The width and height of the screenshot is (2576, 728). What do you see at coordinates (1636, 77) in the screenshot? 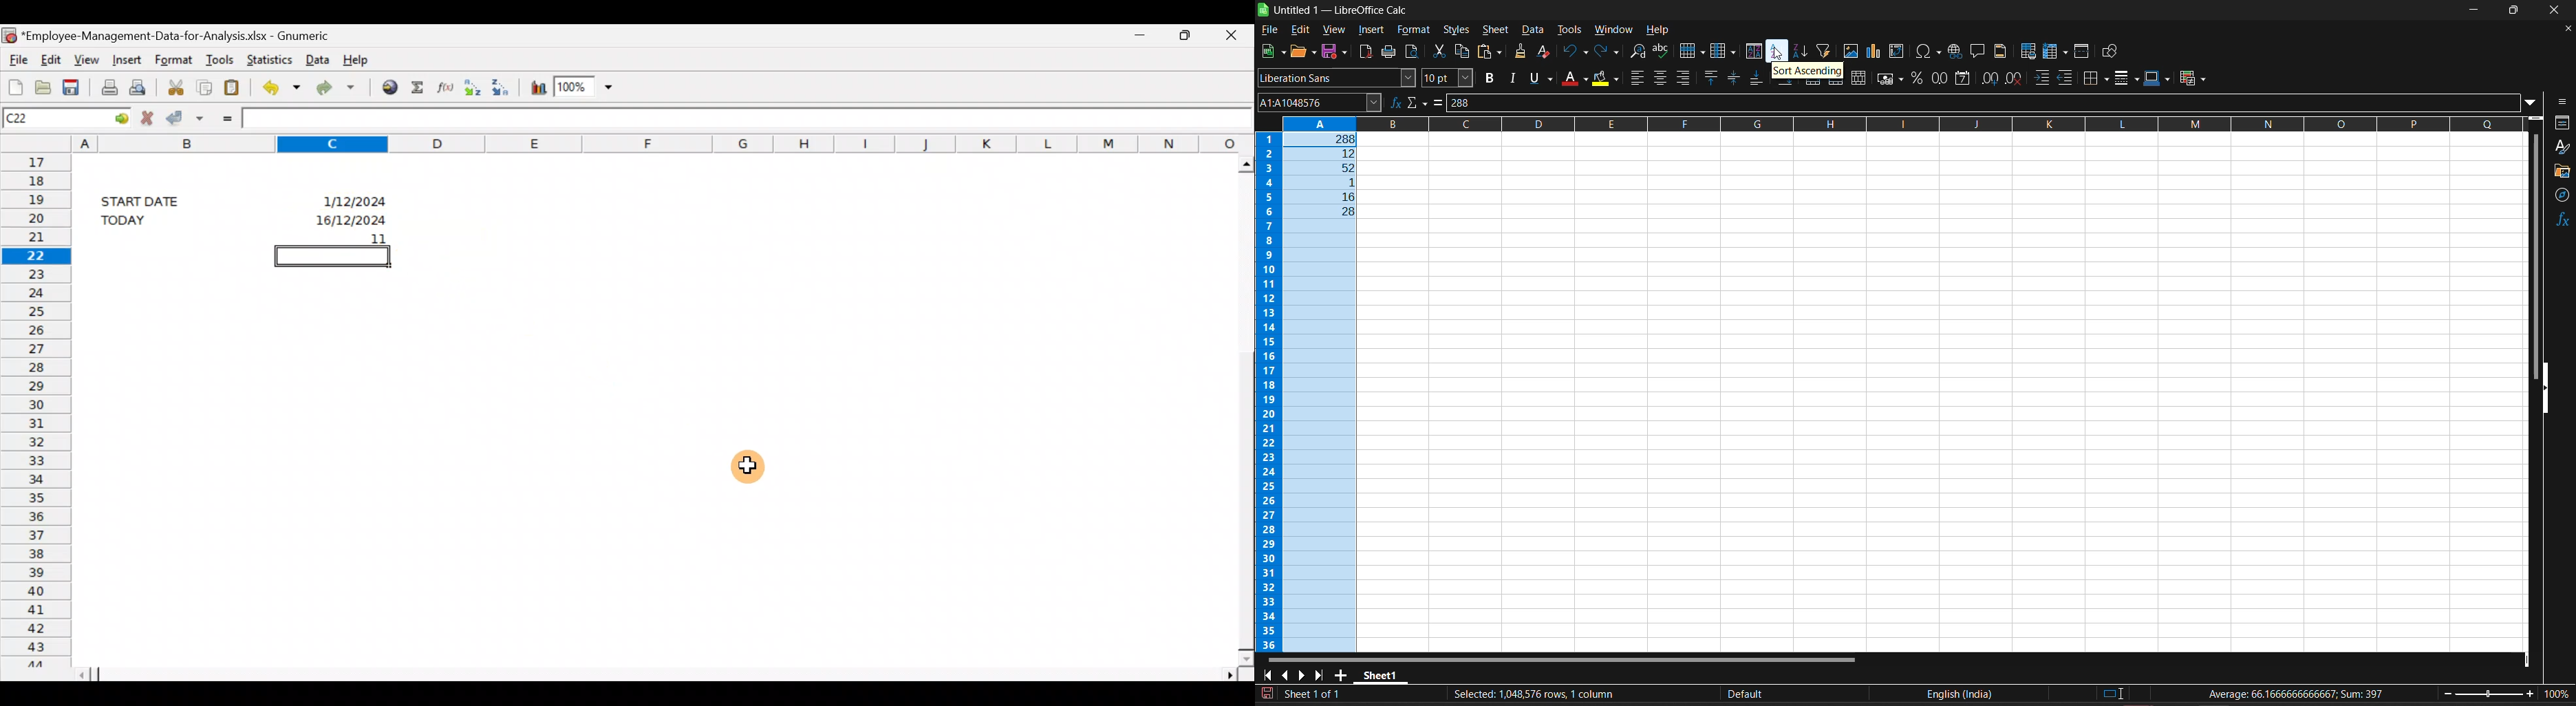
I see `align left` at bounding box center [1636, 77].